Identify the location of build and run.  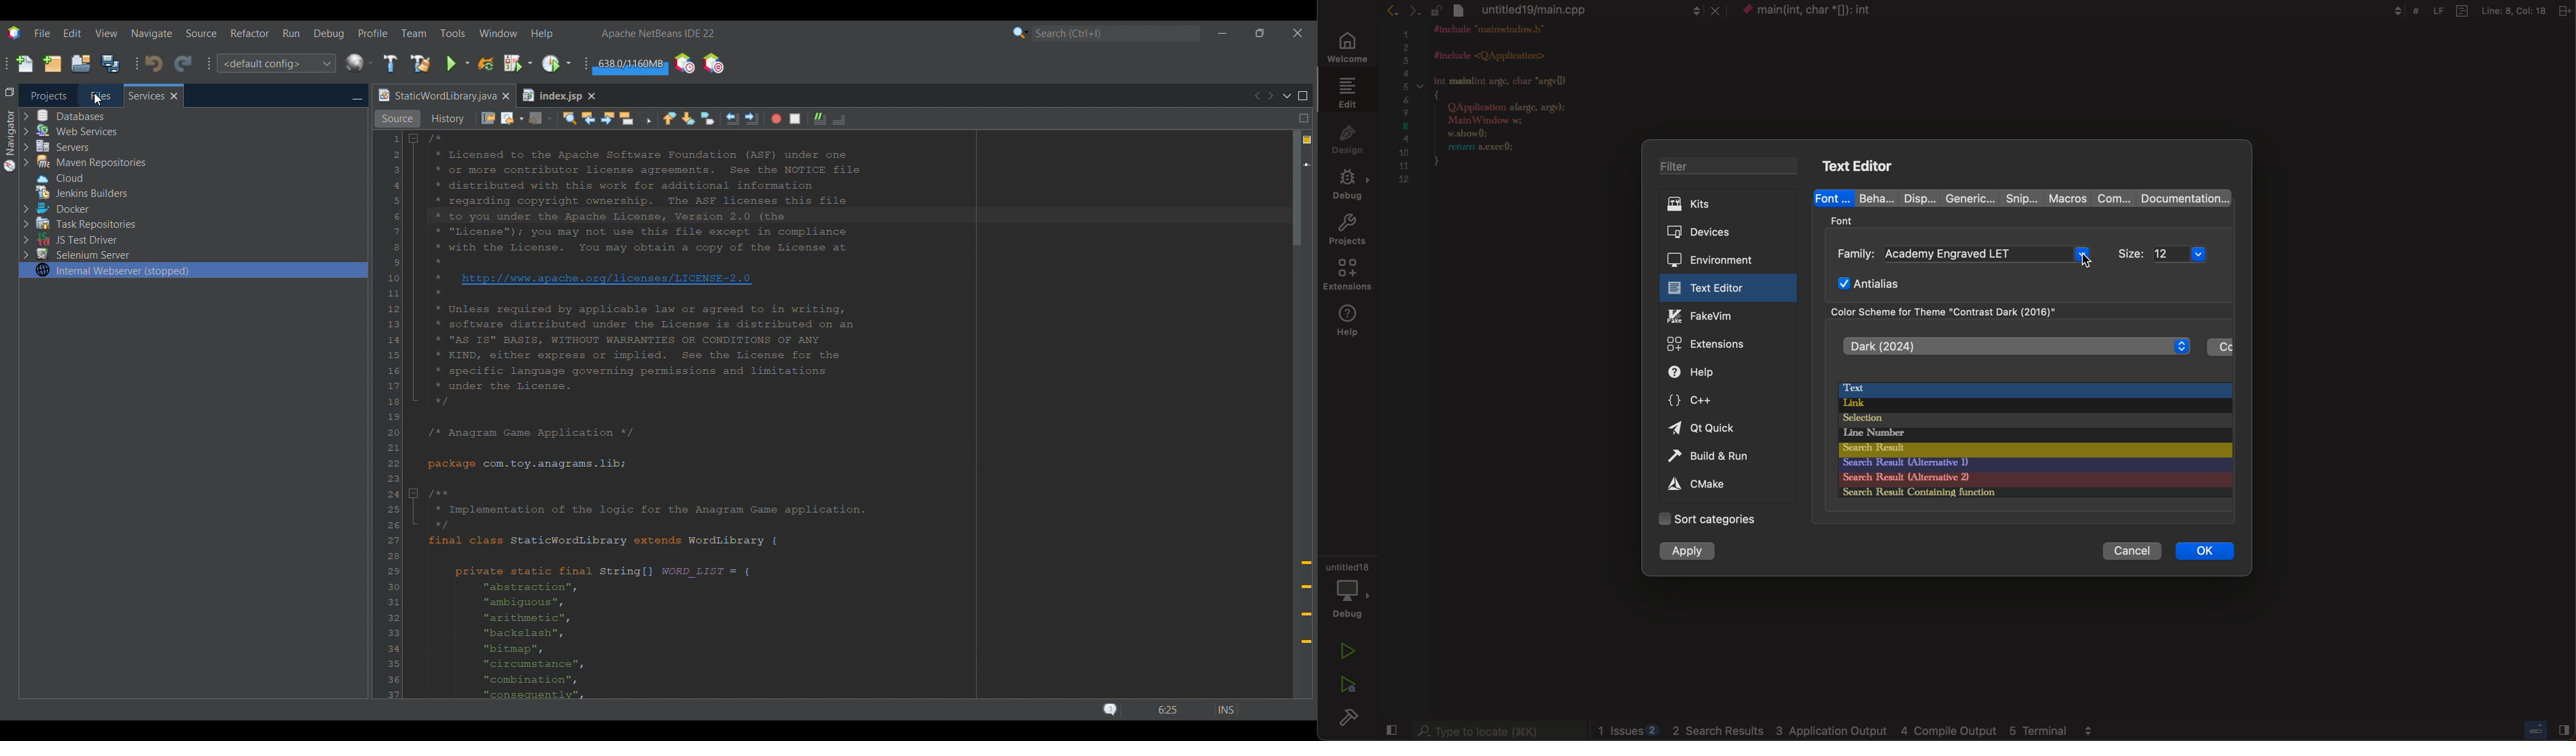
(1720, 458).